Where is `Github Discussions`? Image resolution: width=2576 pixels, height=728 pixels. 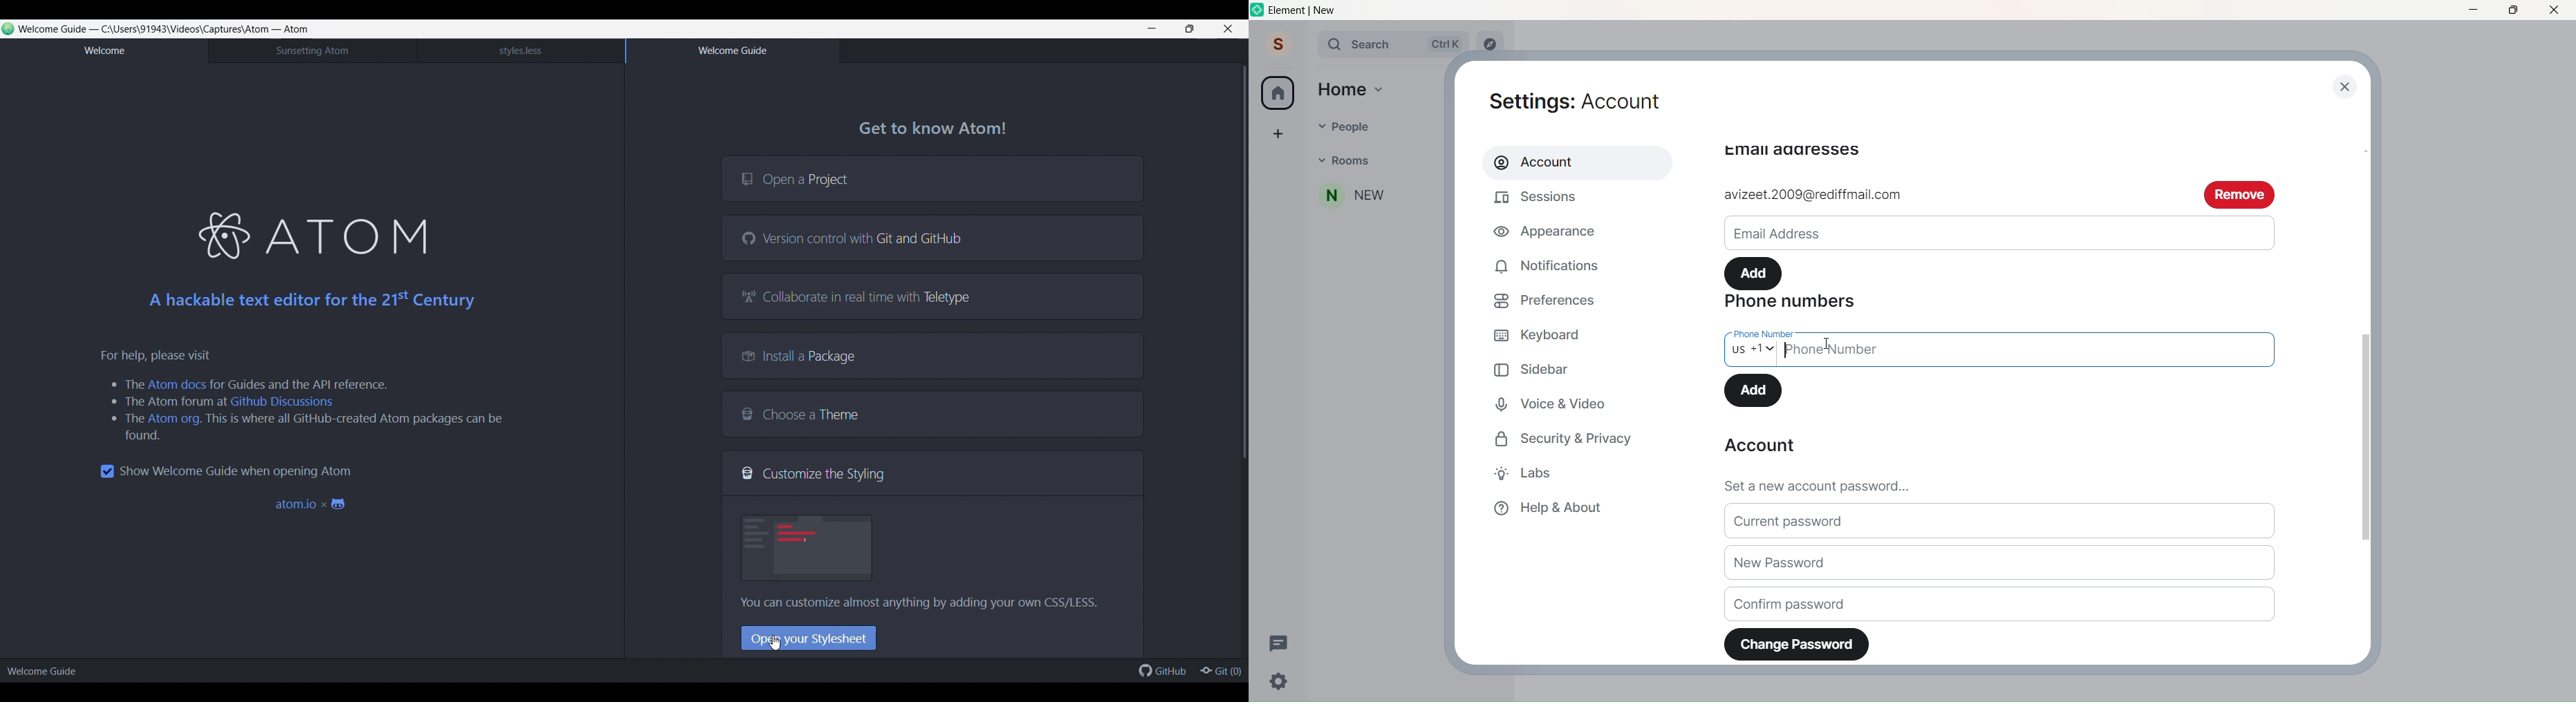 Github Discussions is located at coordinates (283, 402).